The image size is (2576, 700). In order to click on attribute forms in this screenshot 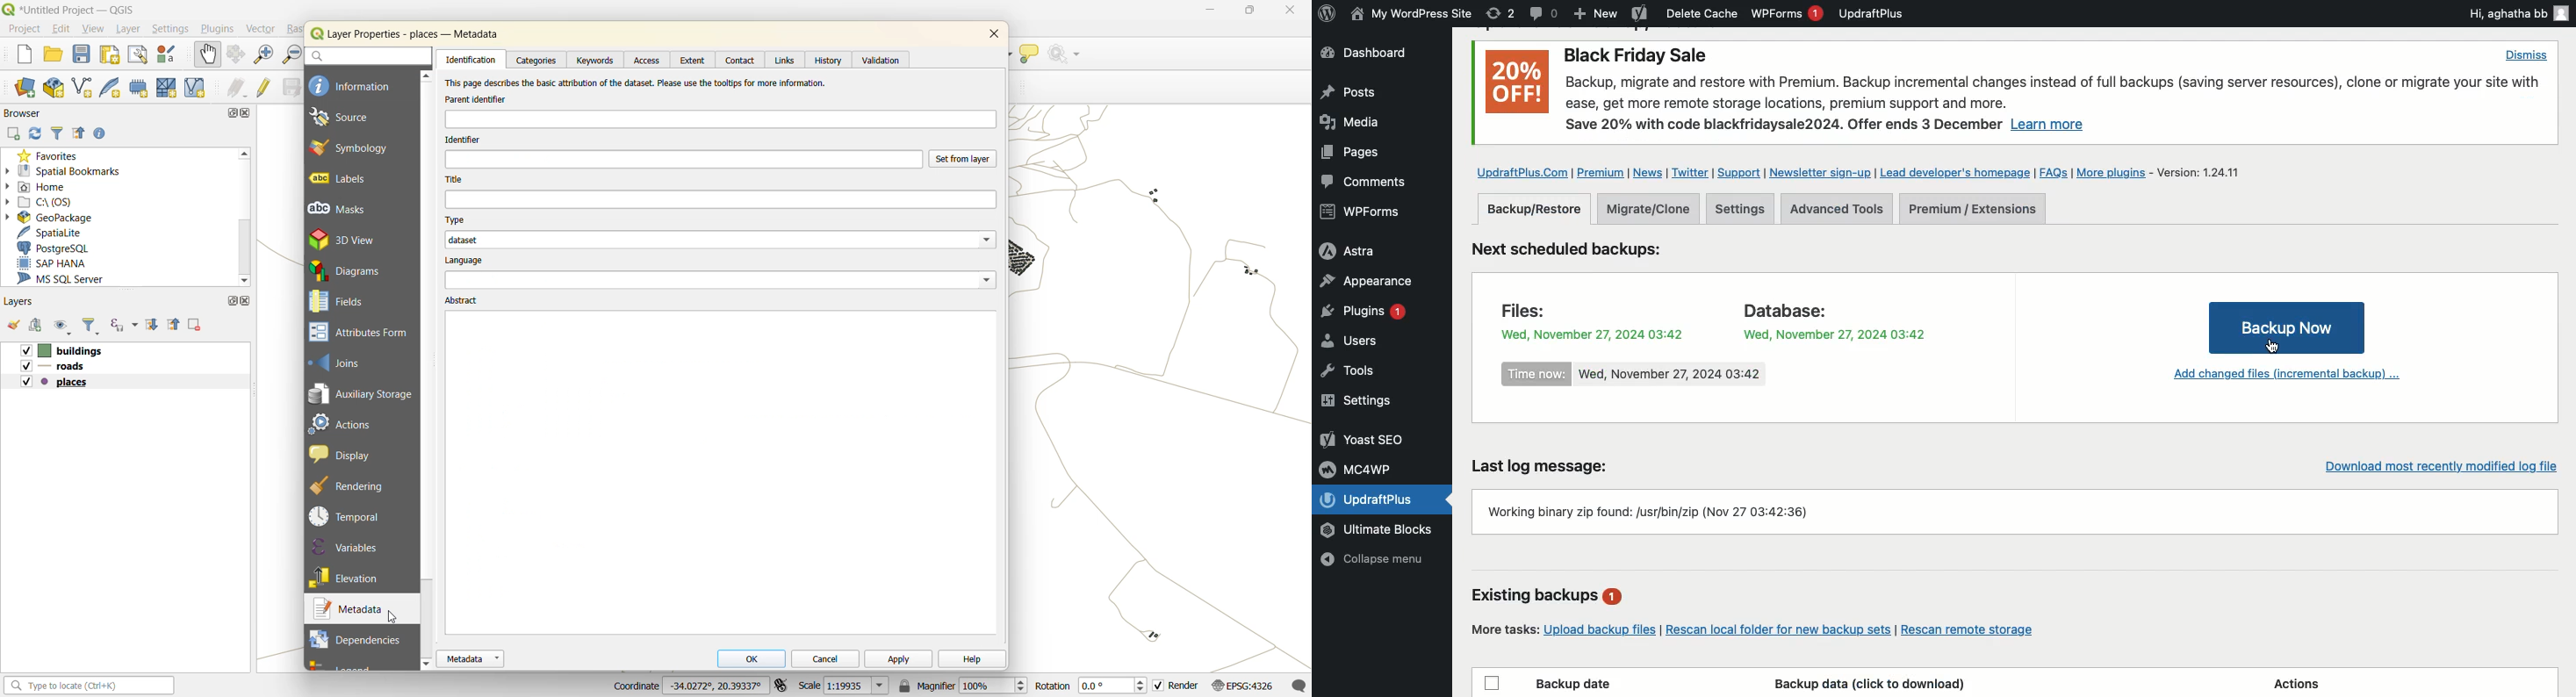, I will do `click(358, 331)`.